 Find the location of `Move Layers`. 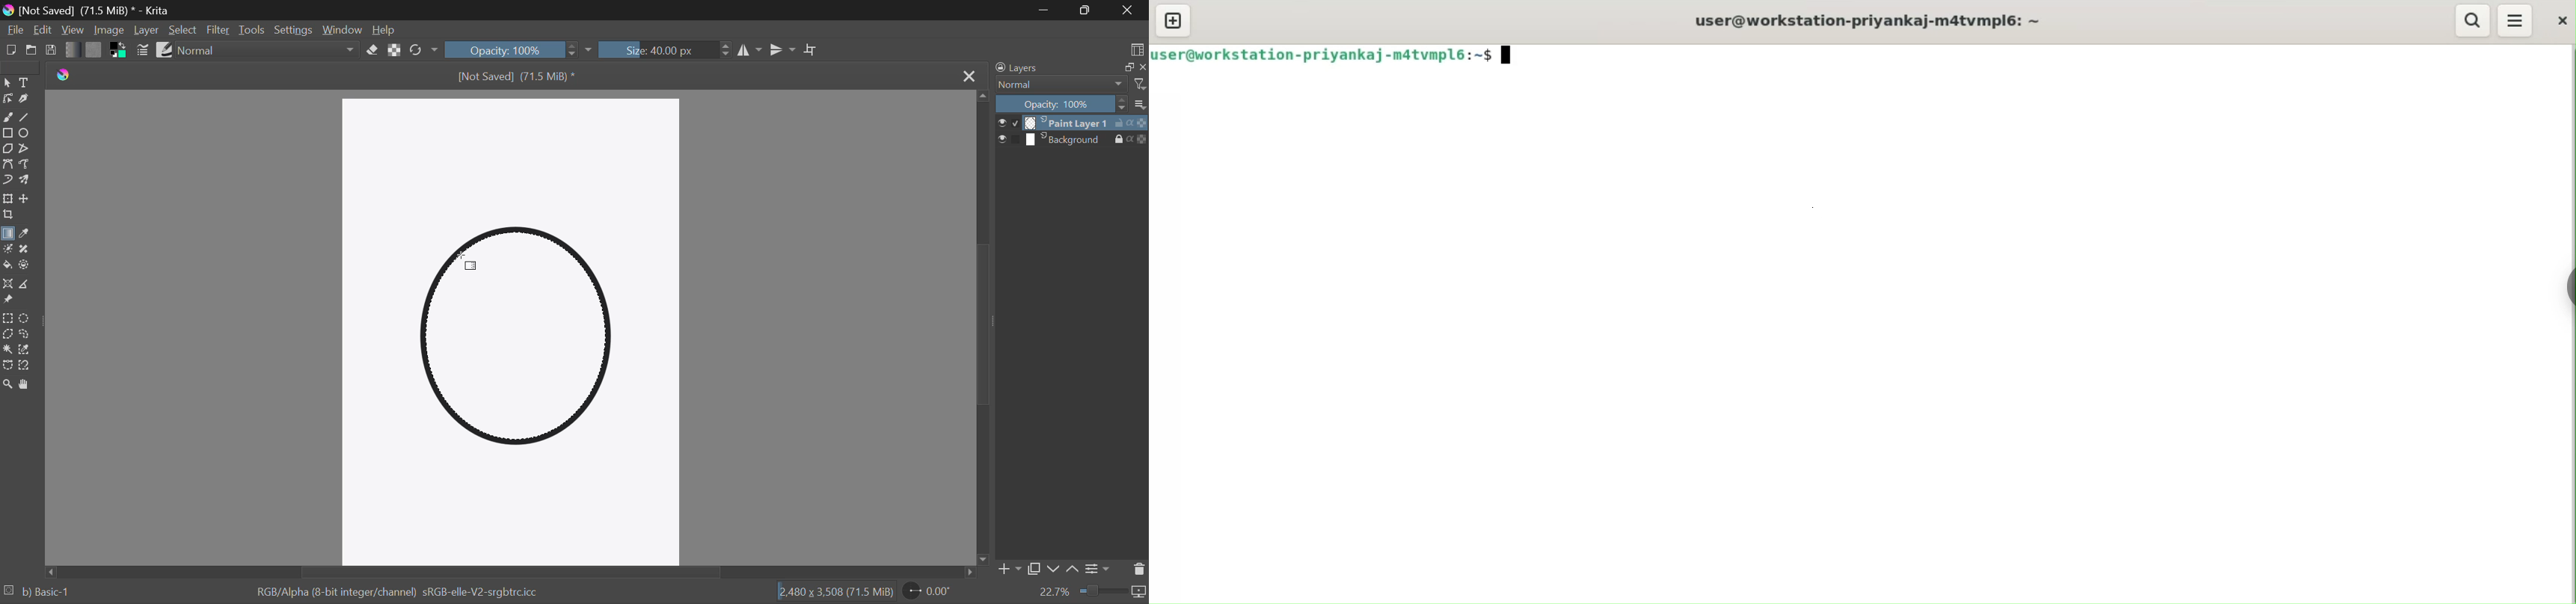

Move Layers is located at coordinates (26, 200).